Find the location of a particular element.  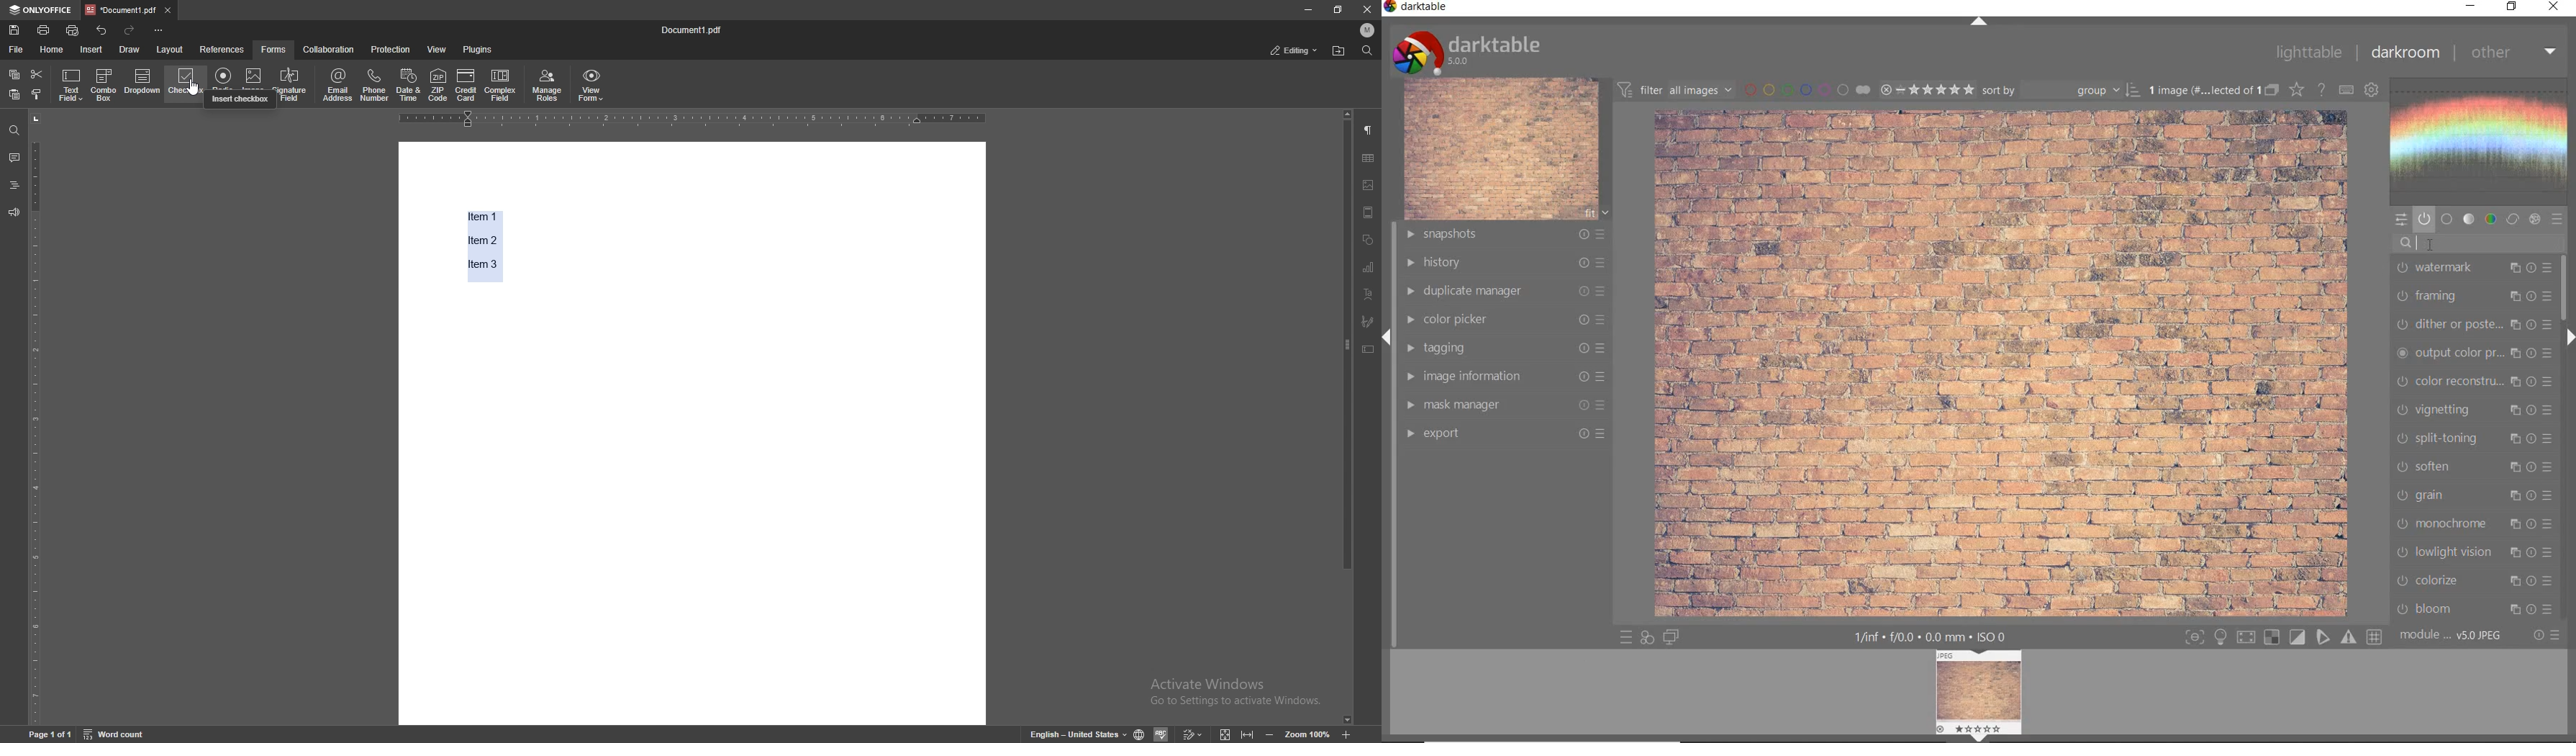

undo is located at coordinates (101, 30).